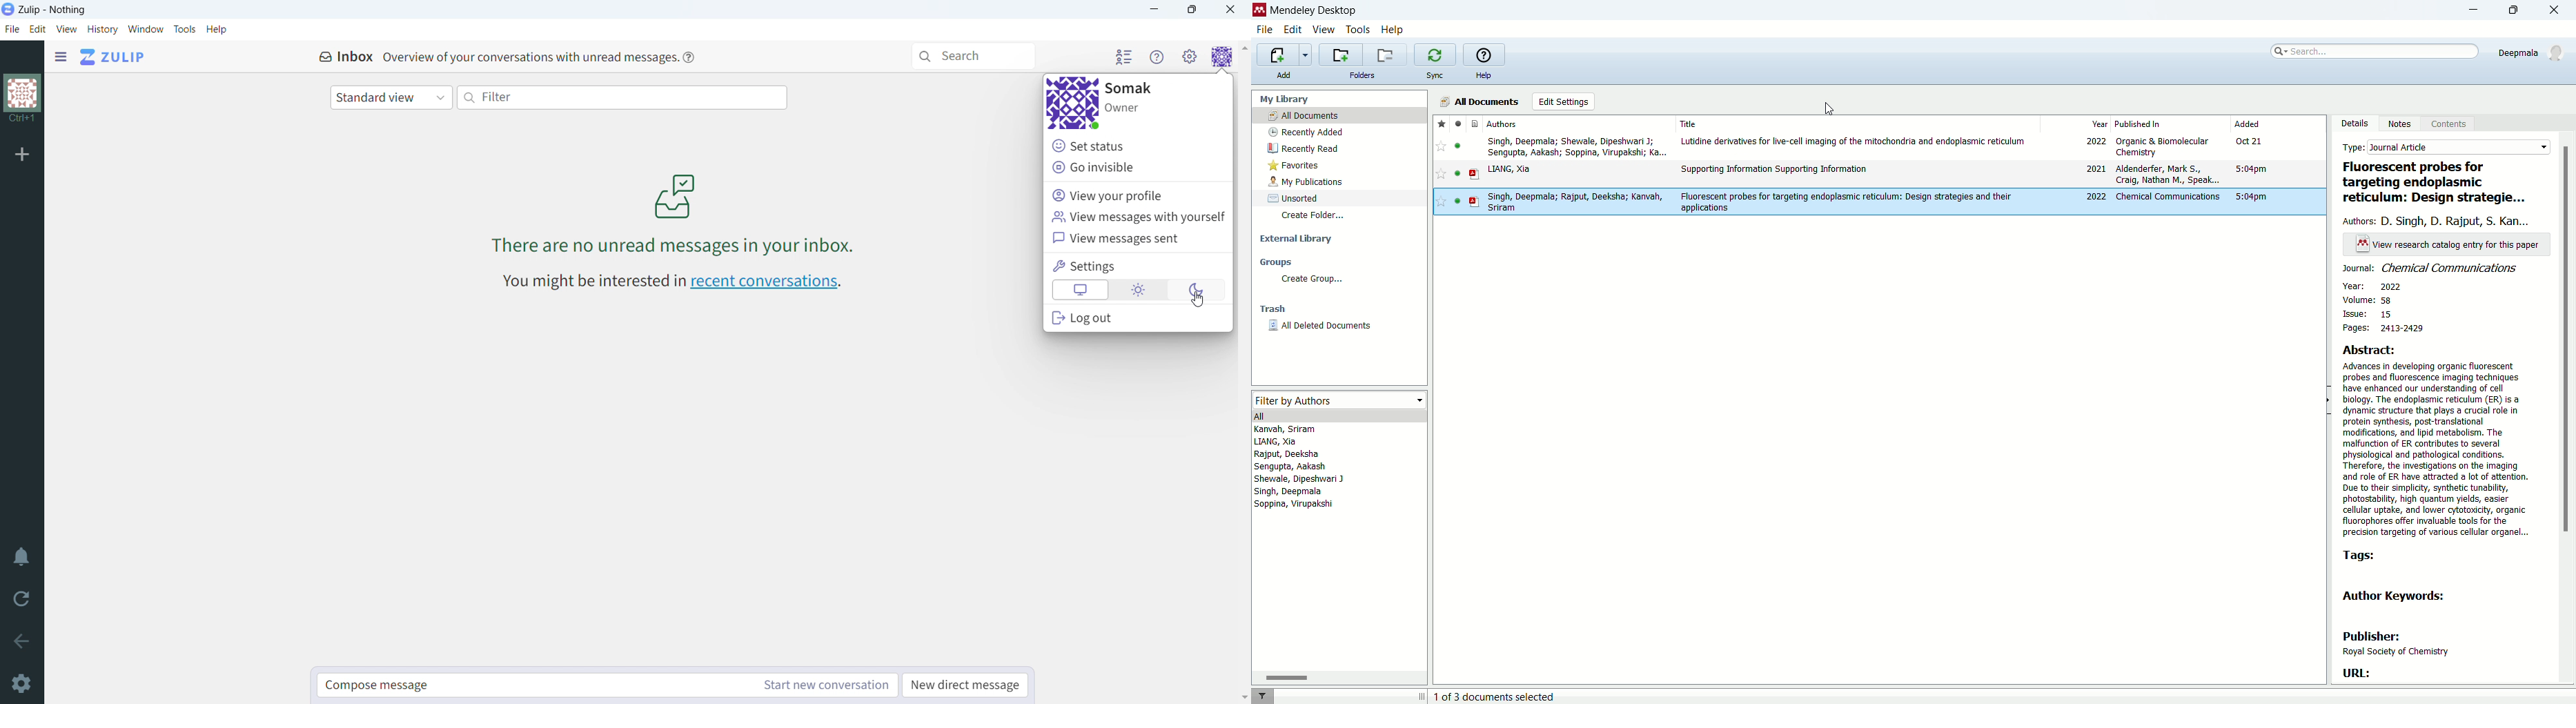  I want to click on notes, so click(2403, 124).